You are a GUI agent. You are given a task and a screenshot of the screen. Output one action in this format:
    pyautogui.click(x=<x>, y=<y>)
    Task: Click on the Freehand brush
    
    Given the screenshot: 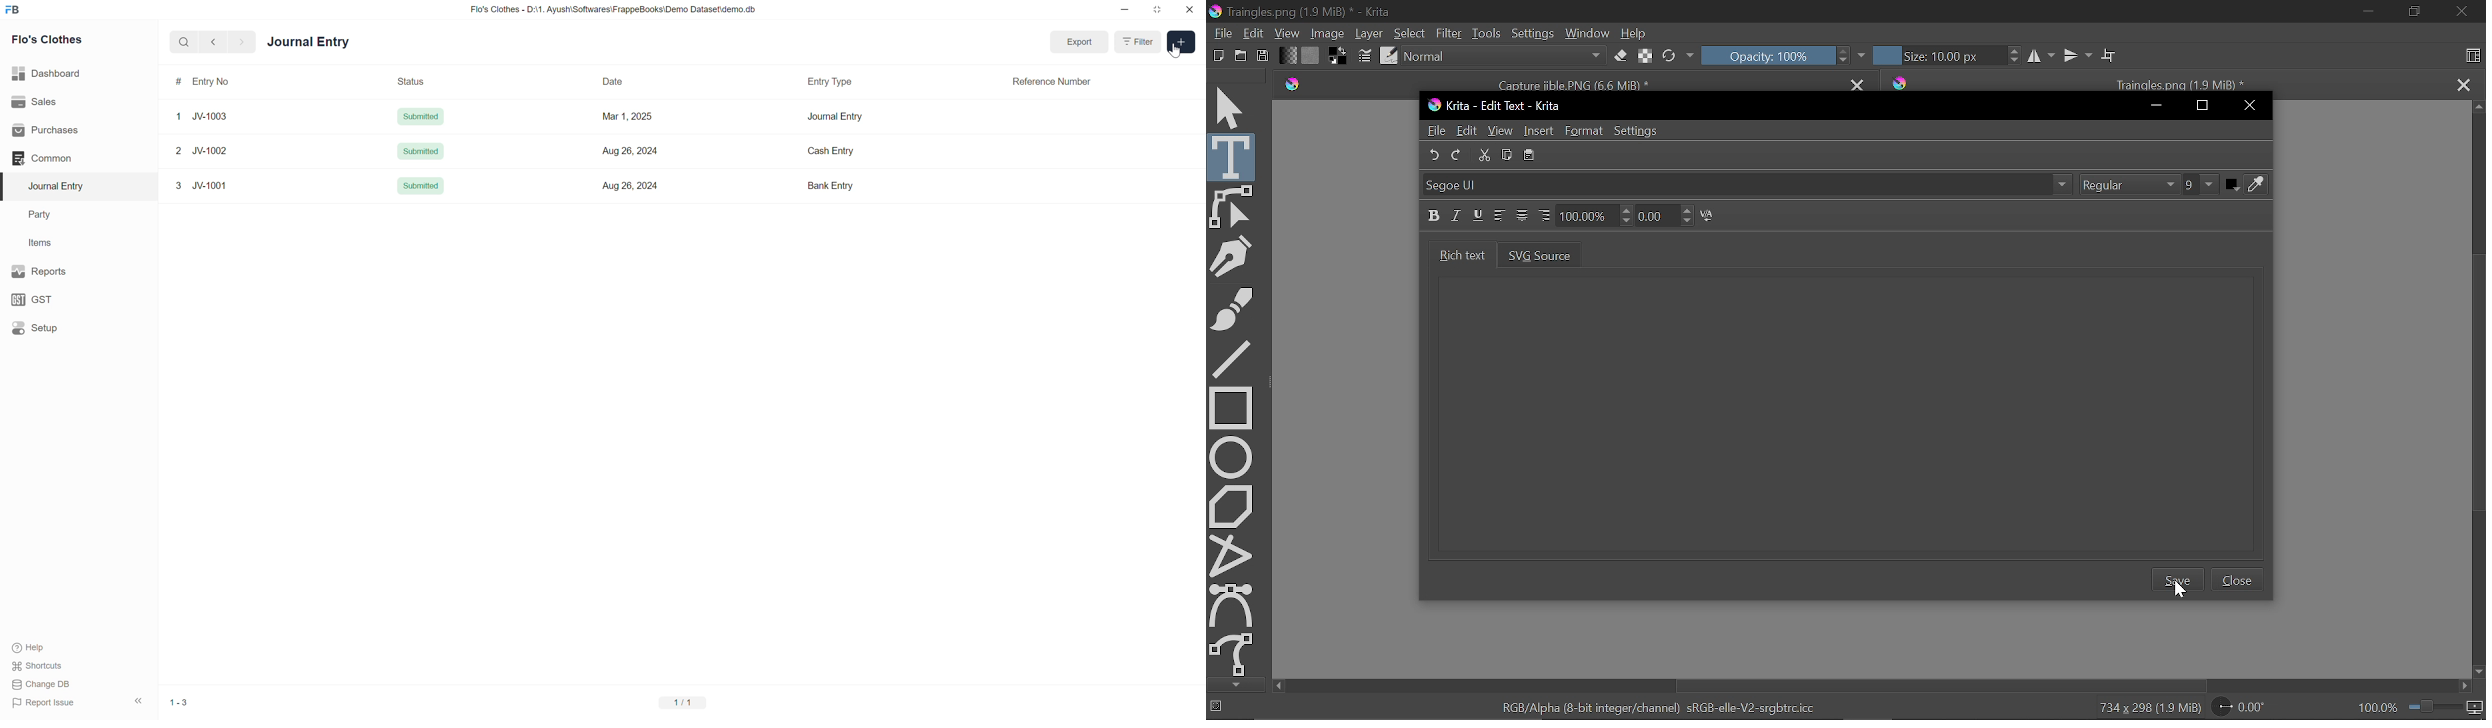 What is the action you would take?
    pyautogui.click(x=1232, y=309)
    